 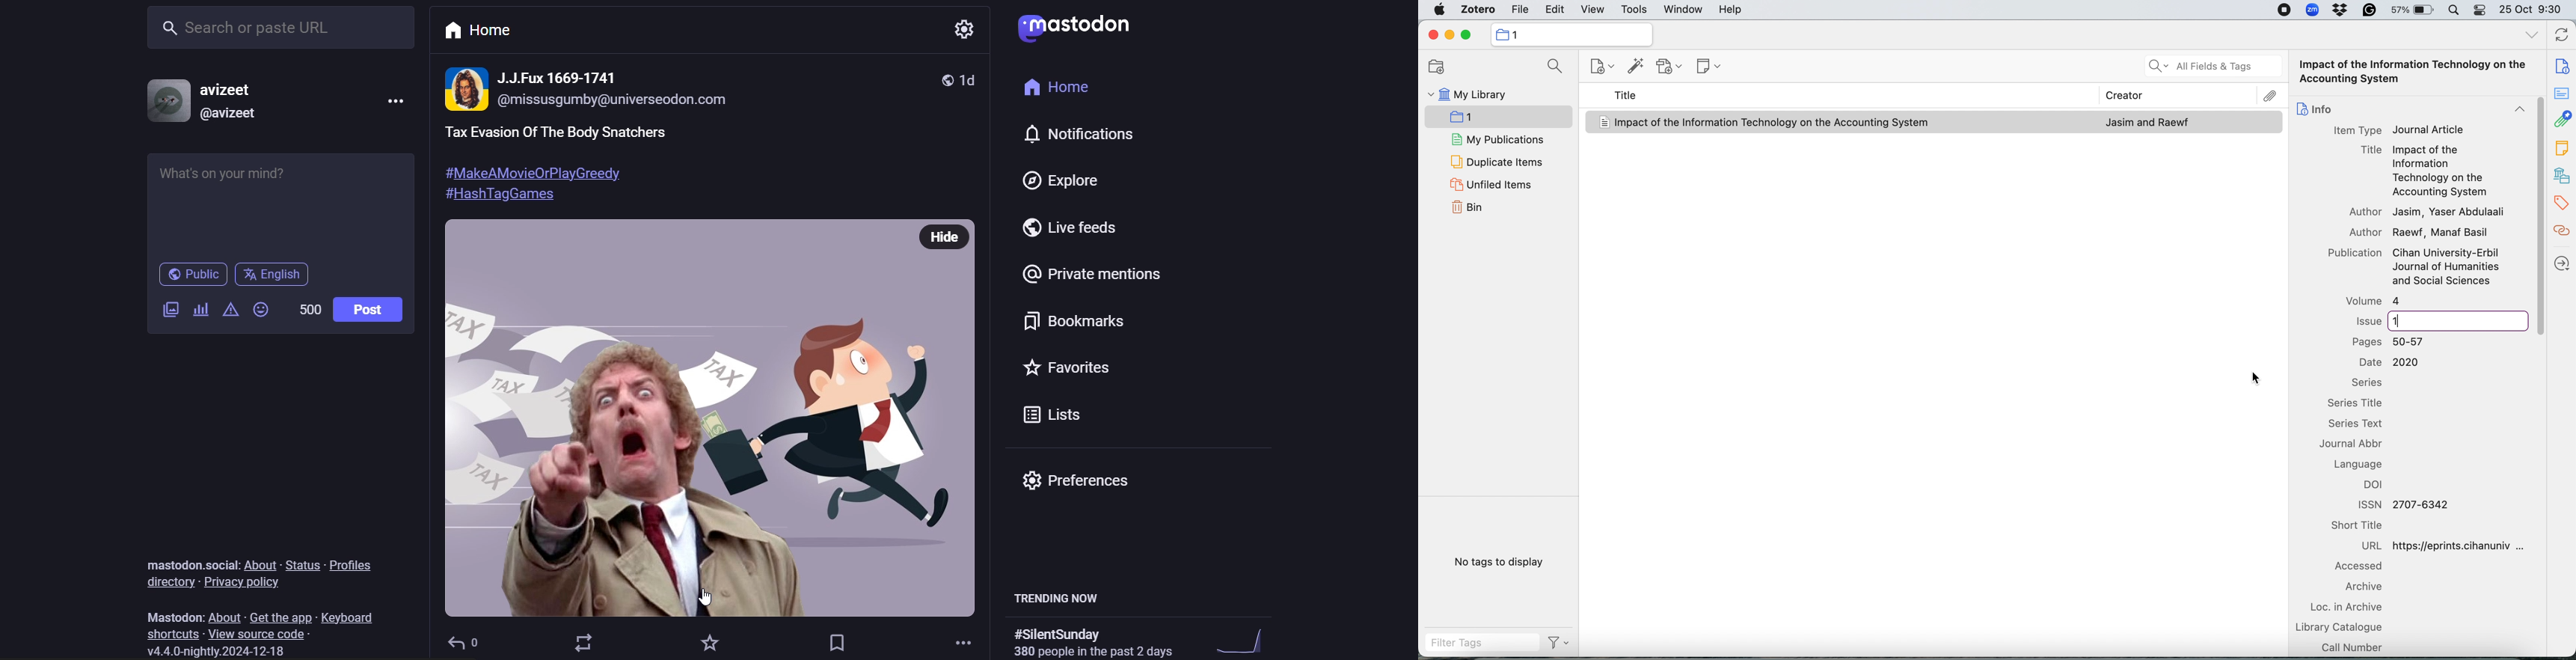 What do you see at coordinates (229, 92) in the screenshot?
I see `avizeet` at bounding box center [229, 92].